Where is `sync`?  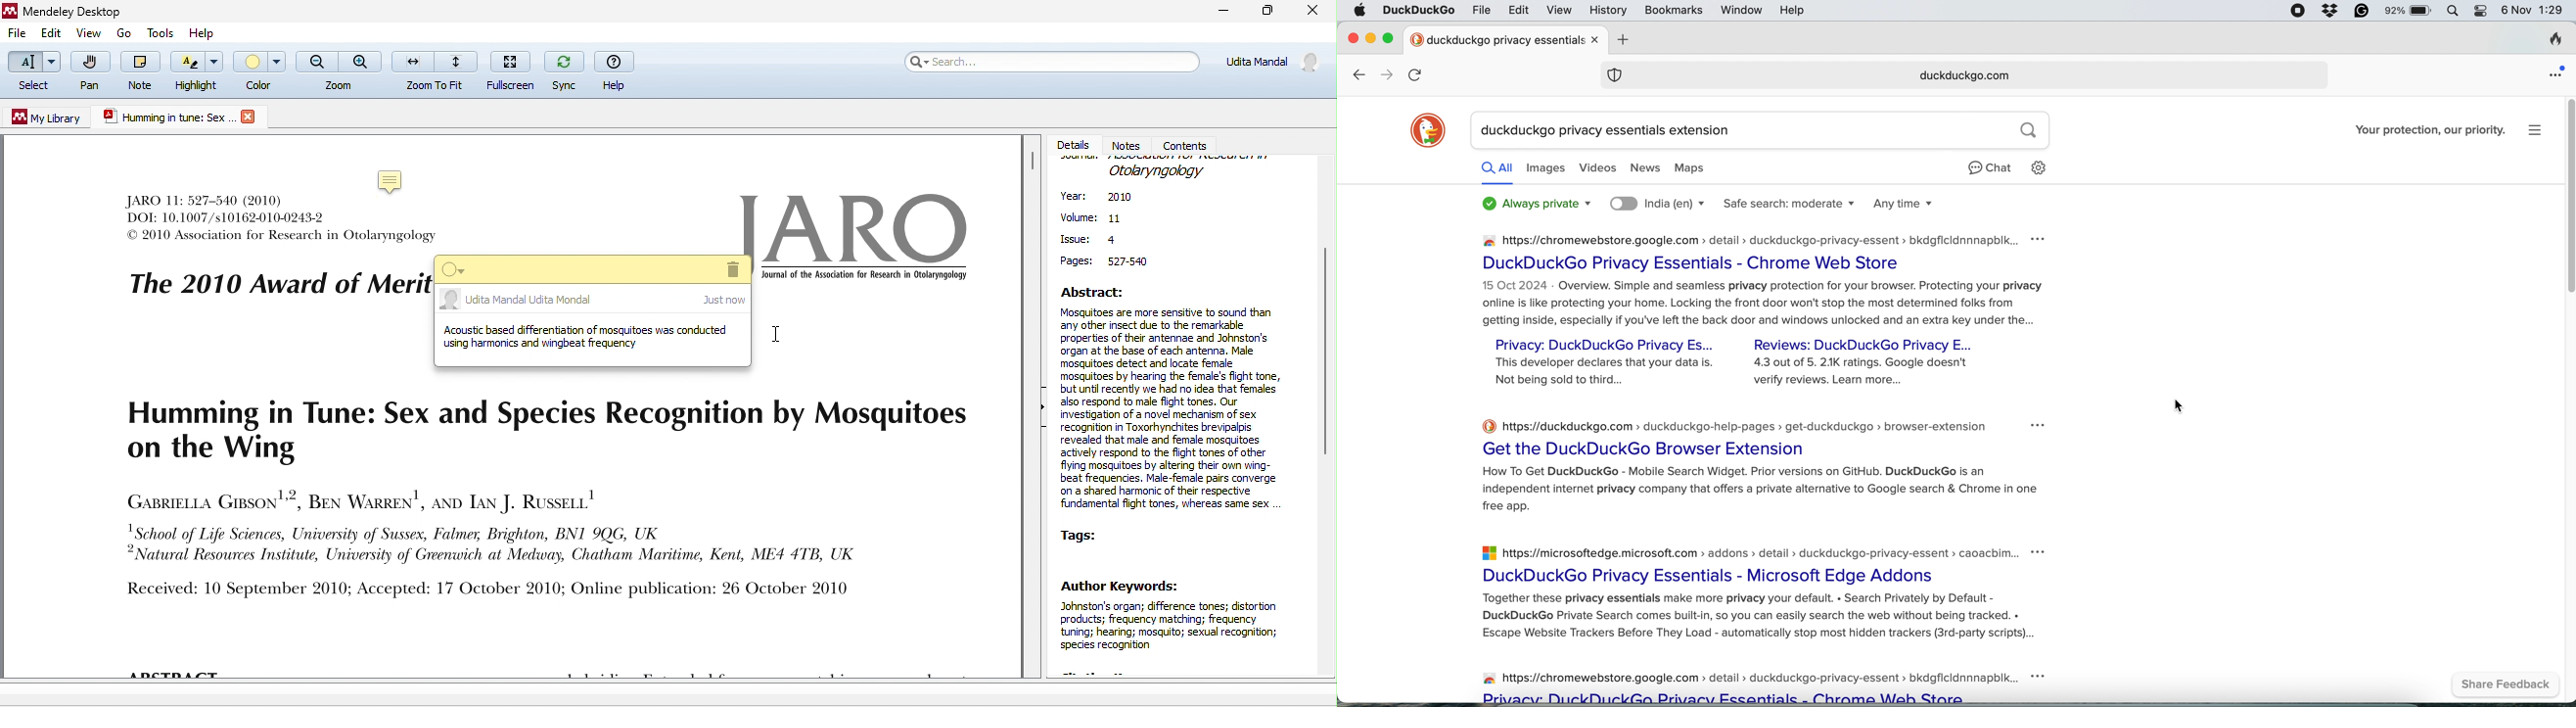 sync is located at coordinates (562, 70).